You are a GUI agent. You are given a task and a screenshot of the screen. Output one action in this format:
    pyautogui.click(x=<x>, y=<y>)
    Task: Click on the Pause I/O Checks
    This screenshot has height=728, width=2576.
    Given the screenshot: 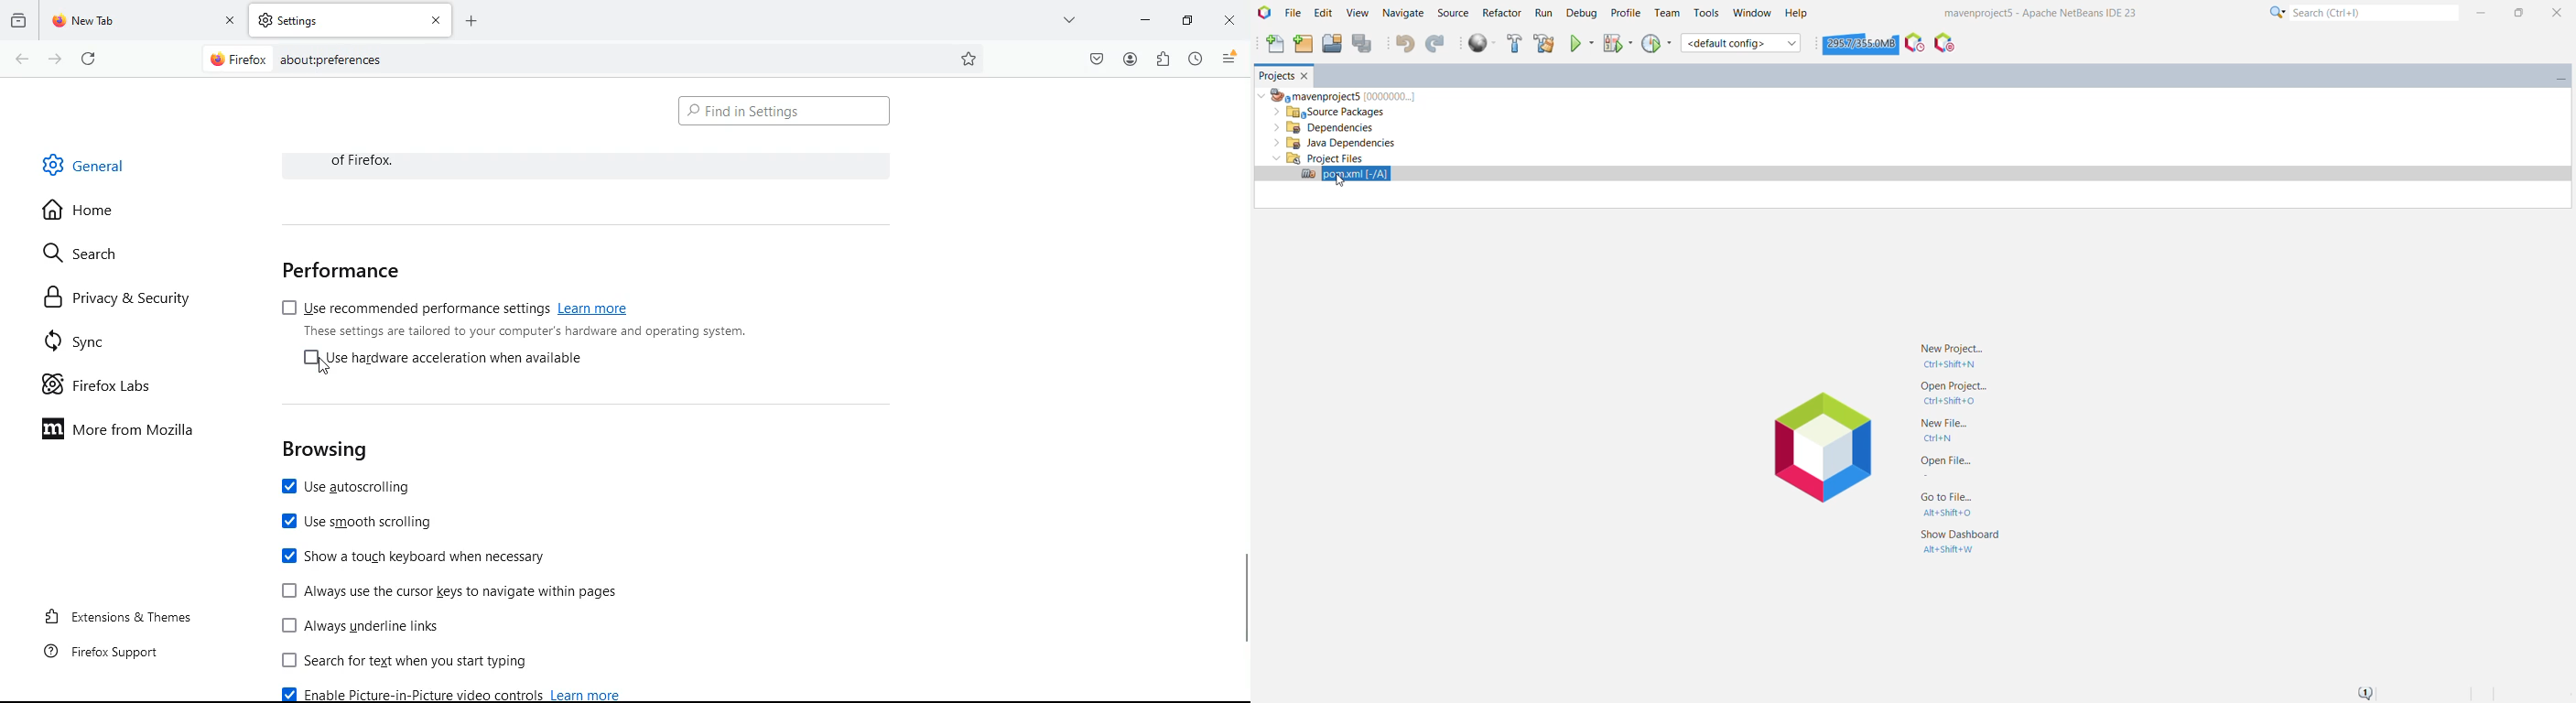 What is the action you would take?
    pyautogui.click(x=1943, y=43)
    